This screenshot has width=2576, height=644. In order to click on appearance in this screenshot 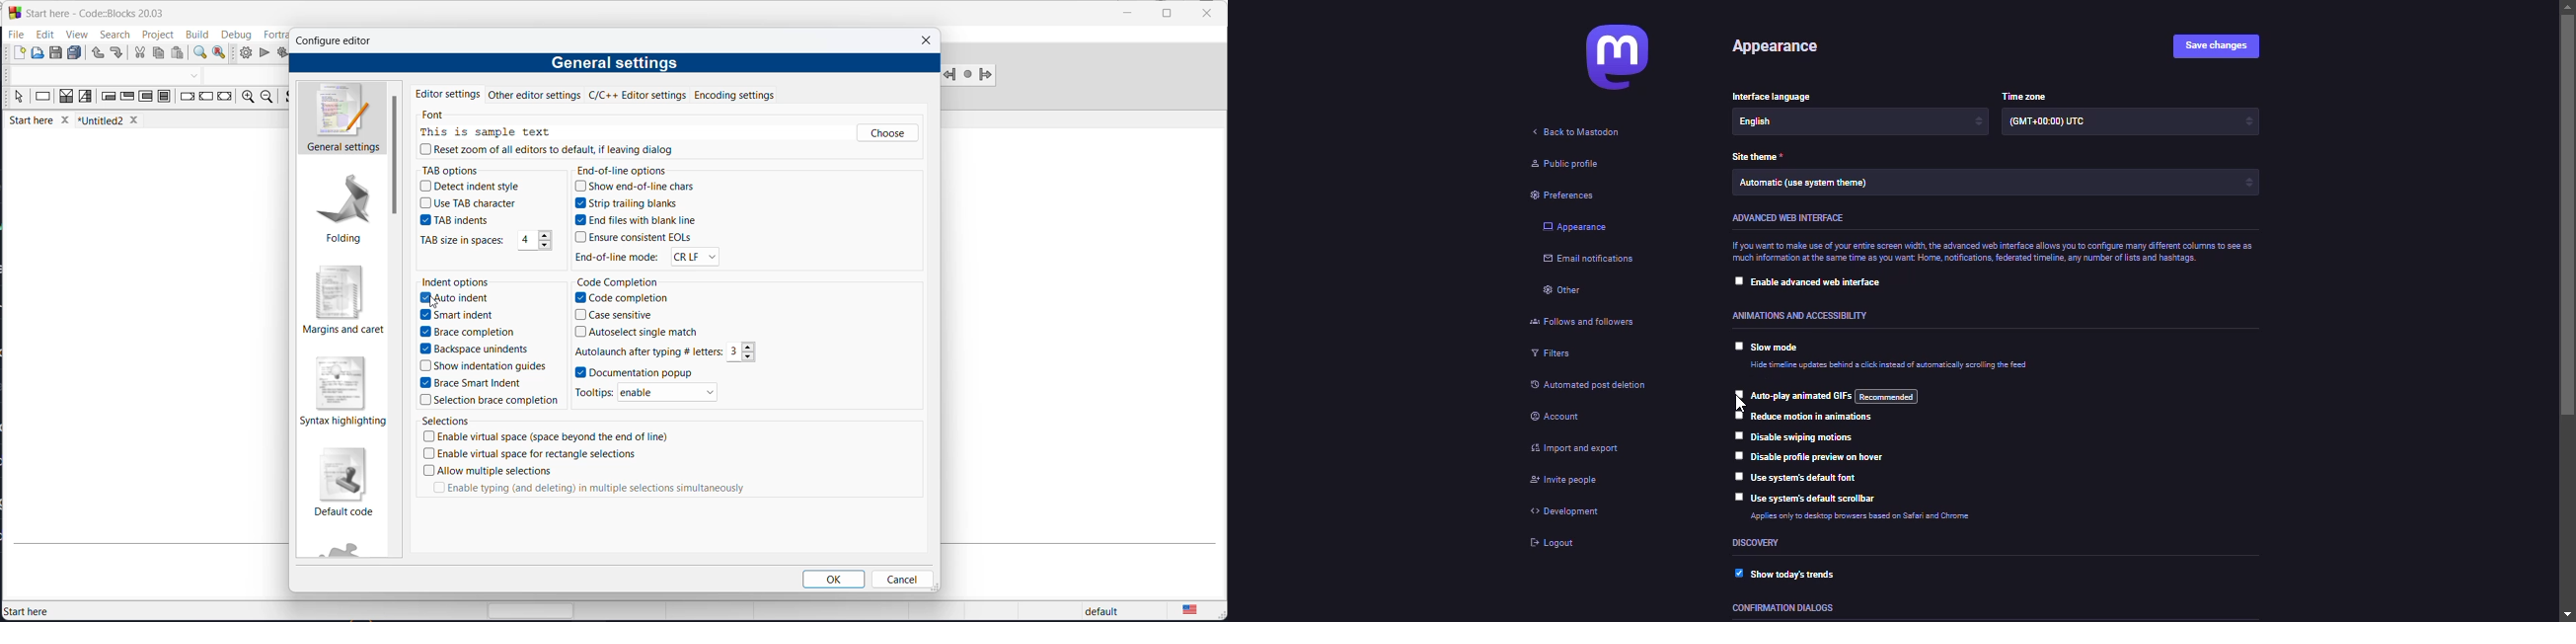, I will do `click(1784, 47)`.